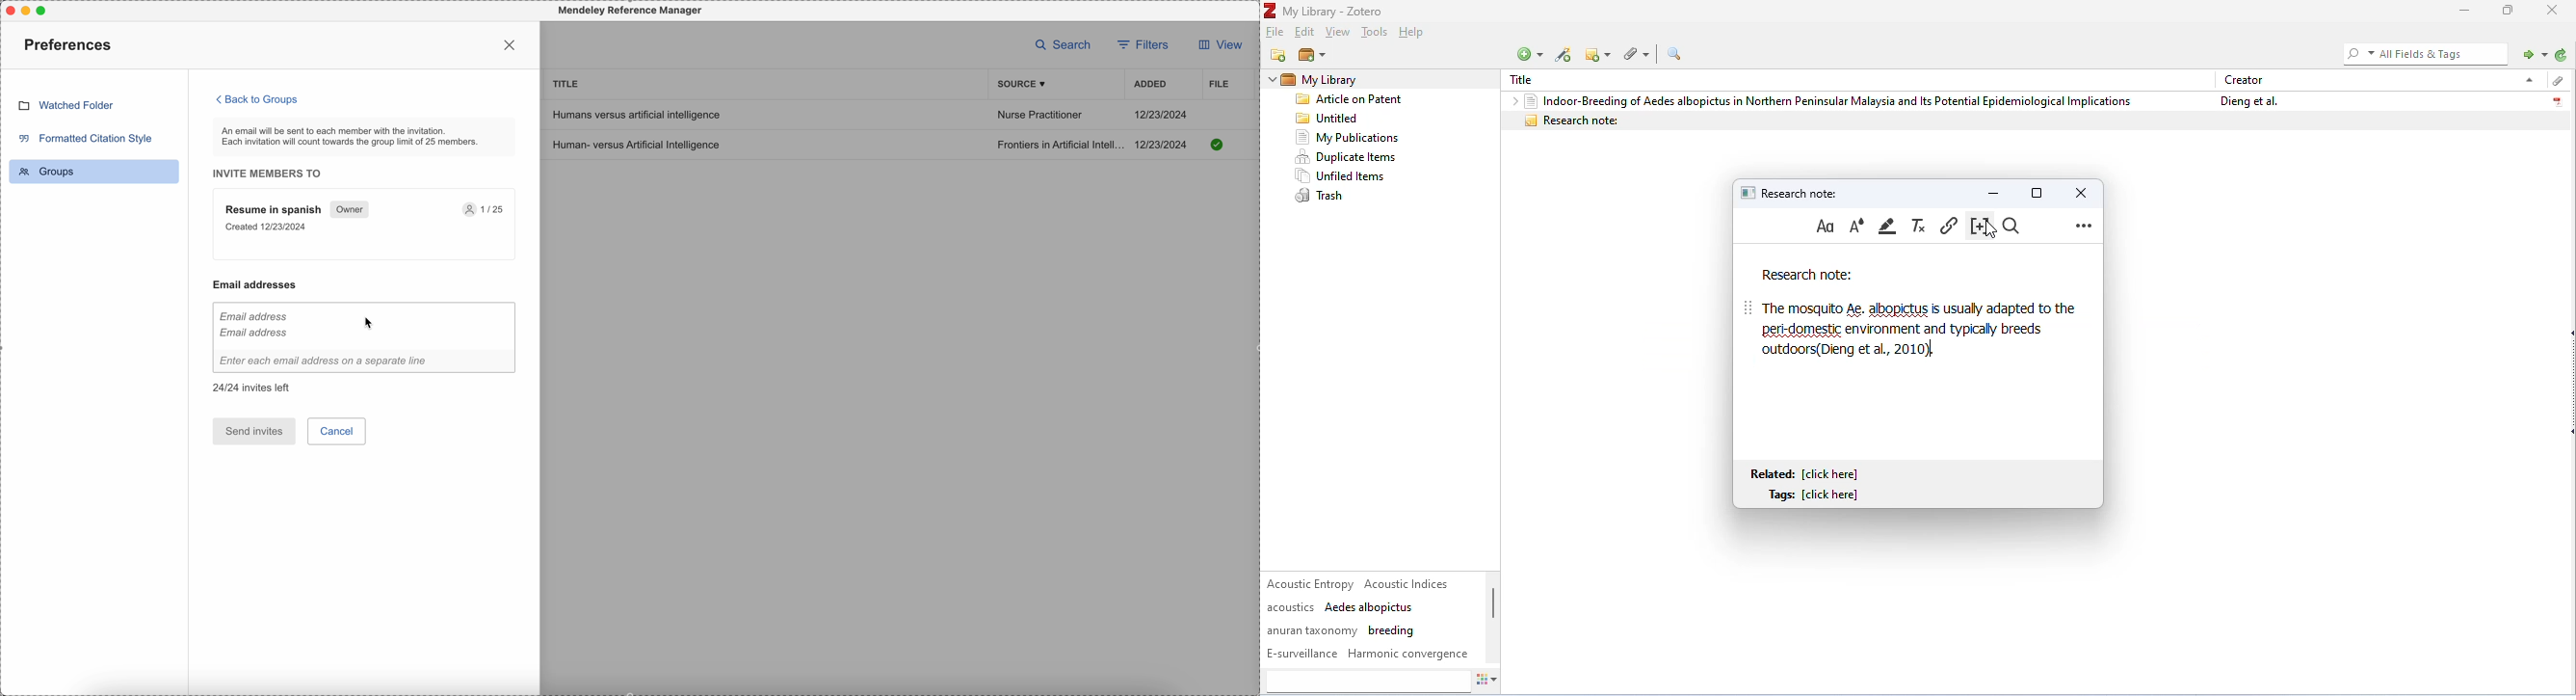 This screenshot has width=2576, height=700. Describe the element at coordinates (635, 114) in the screenshot. I see `Humans versus artificial intelligence` at that location.